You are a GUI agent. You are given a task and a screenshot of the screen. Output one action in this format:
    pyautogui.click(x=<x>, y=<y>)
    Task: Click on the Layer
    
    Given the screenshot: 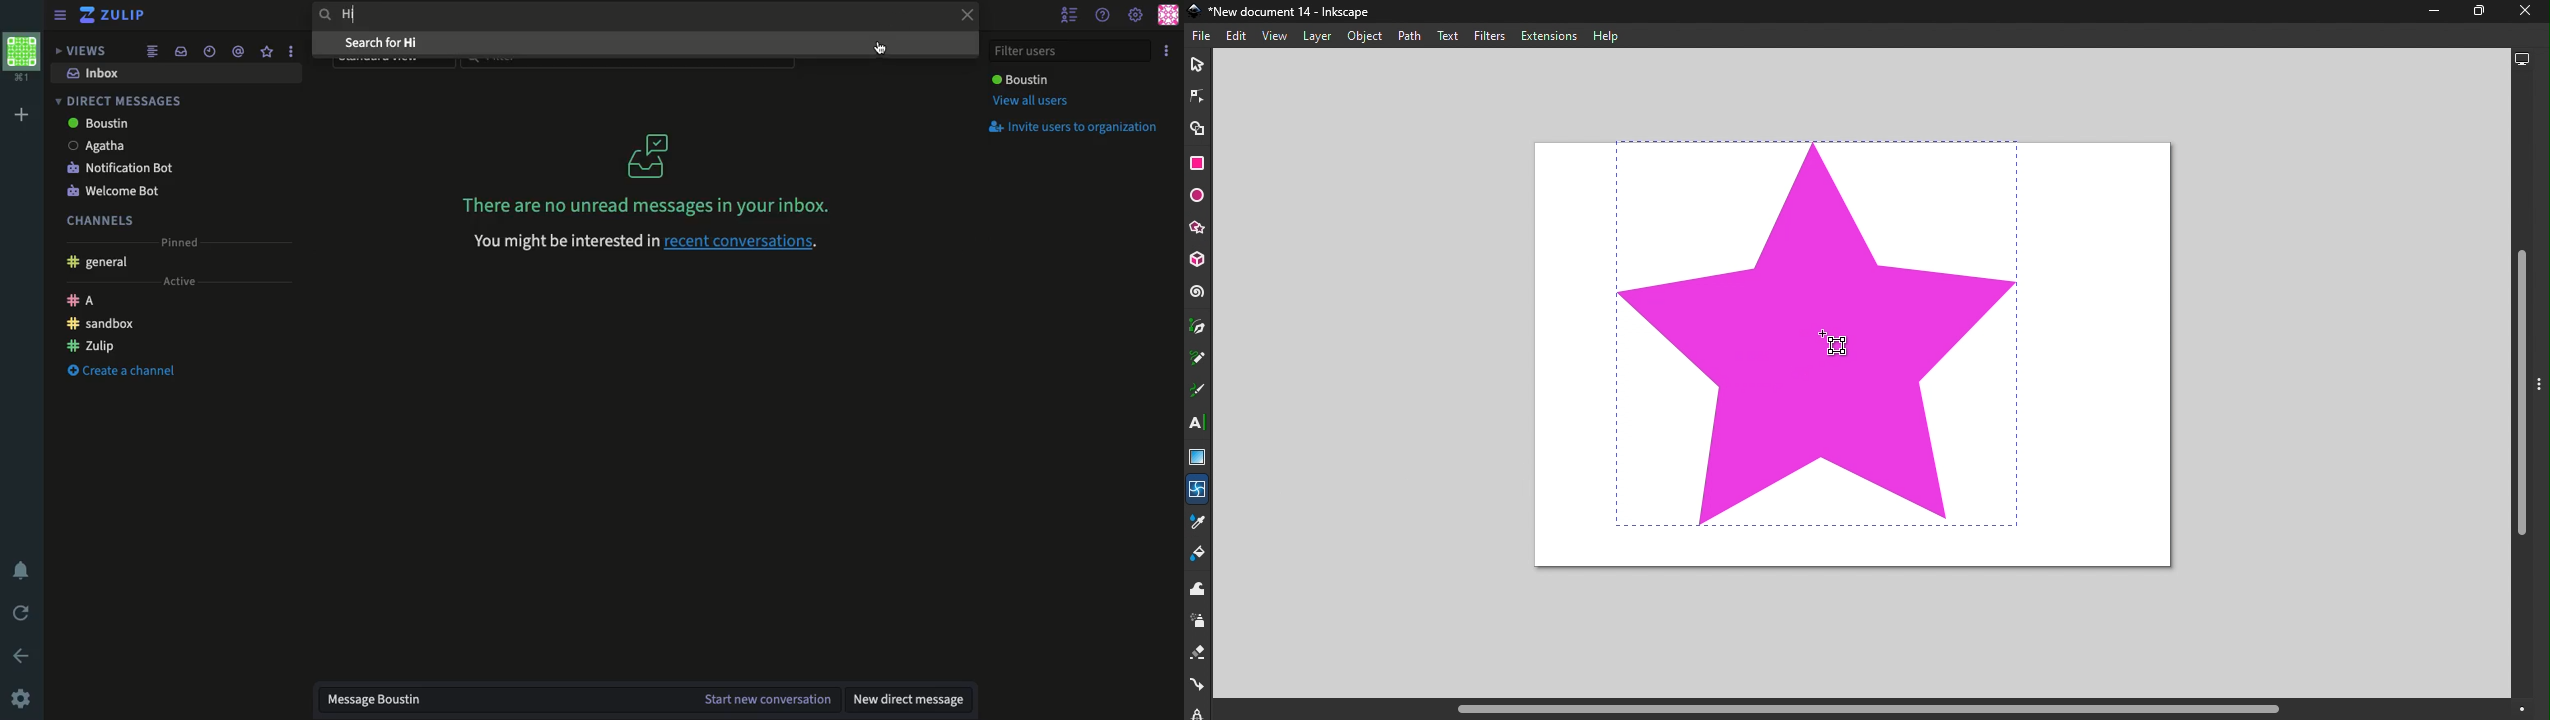 What is the action you would take?
    pyautogui.click(x=1313, y=36)
    